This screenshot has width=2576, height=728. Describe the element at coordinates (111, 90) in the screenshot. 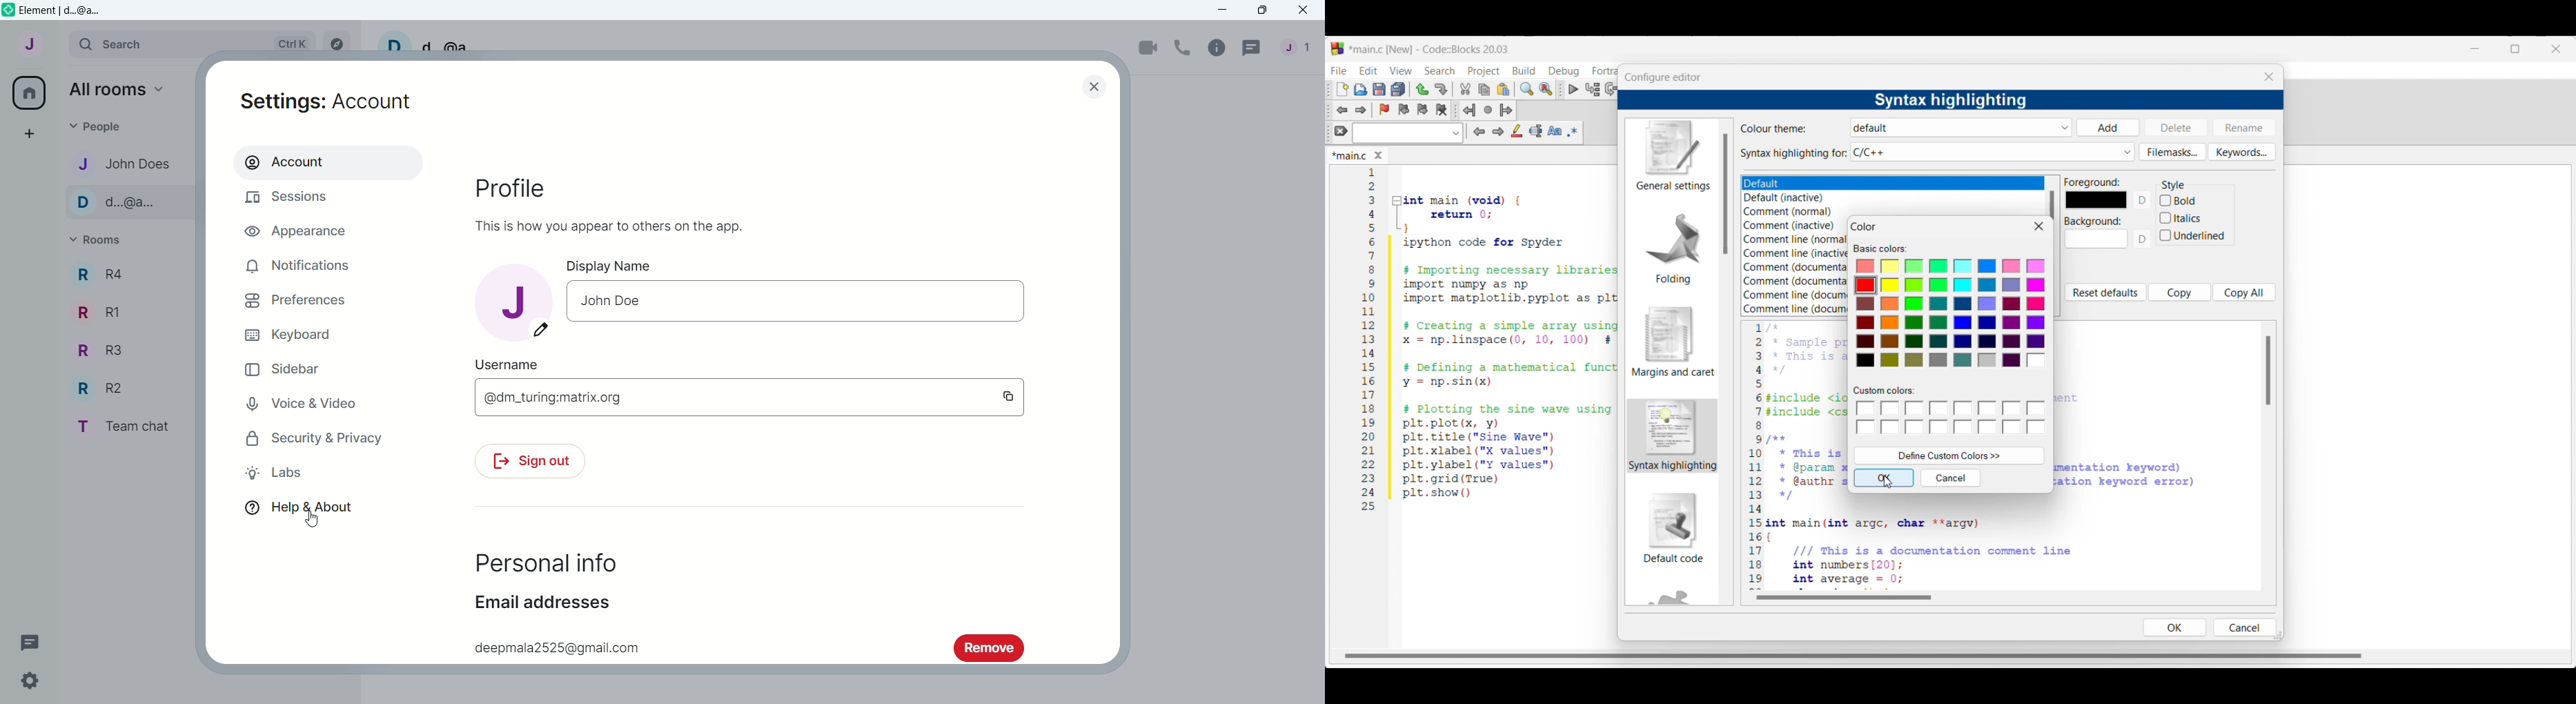

I see `Home options` at that location.